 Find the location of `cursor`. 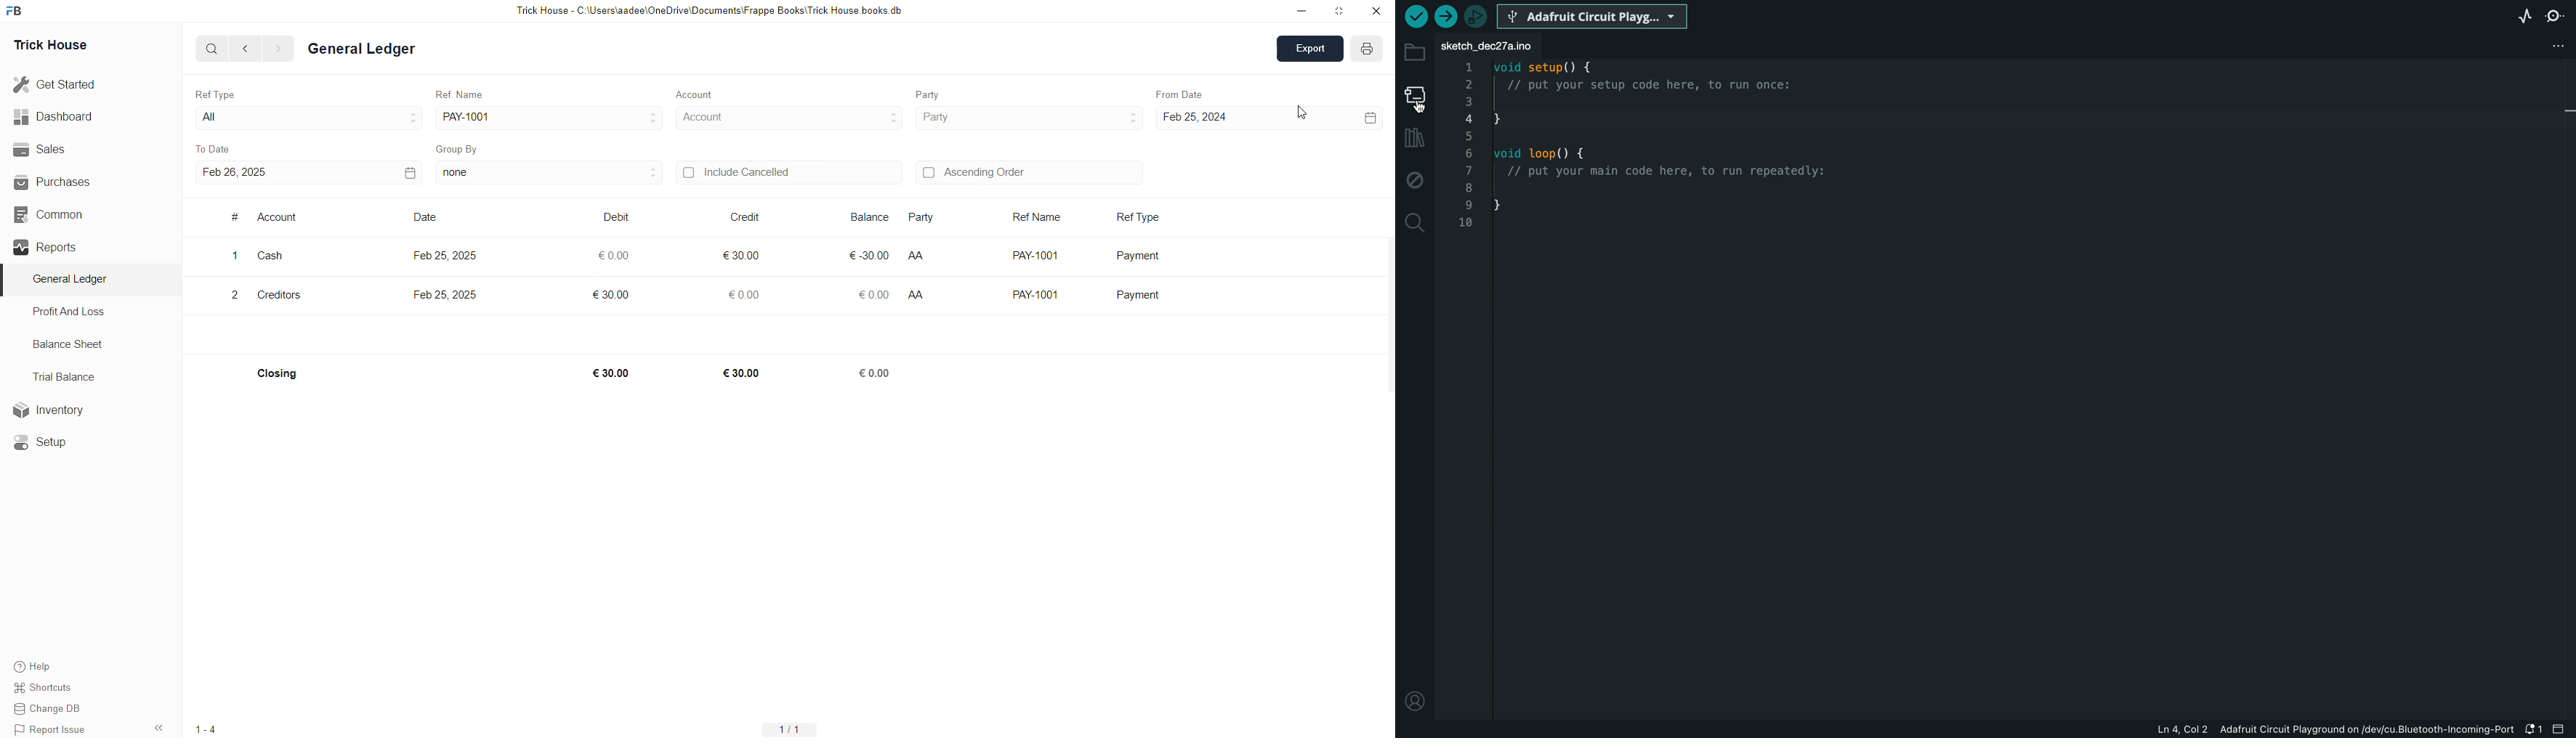

cursor is located at coordinates (1302, 113).